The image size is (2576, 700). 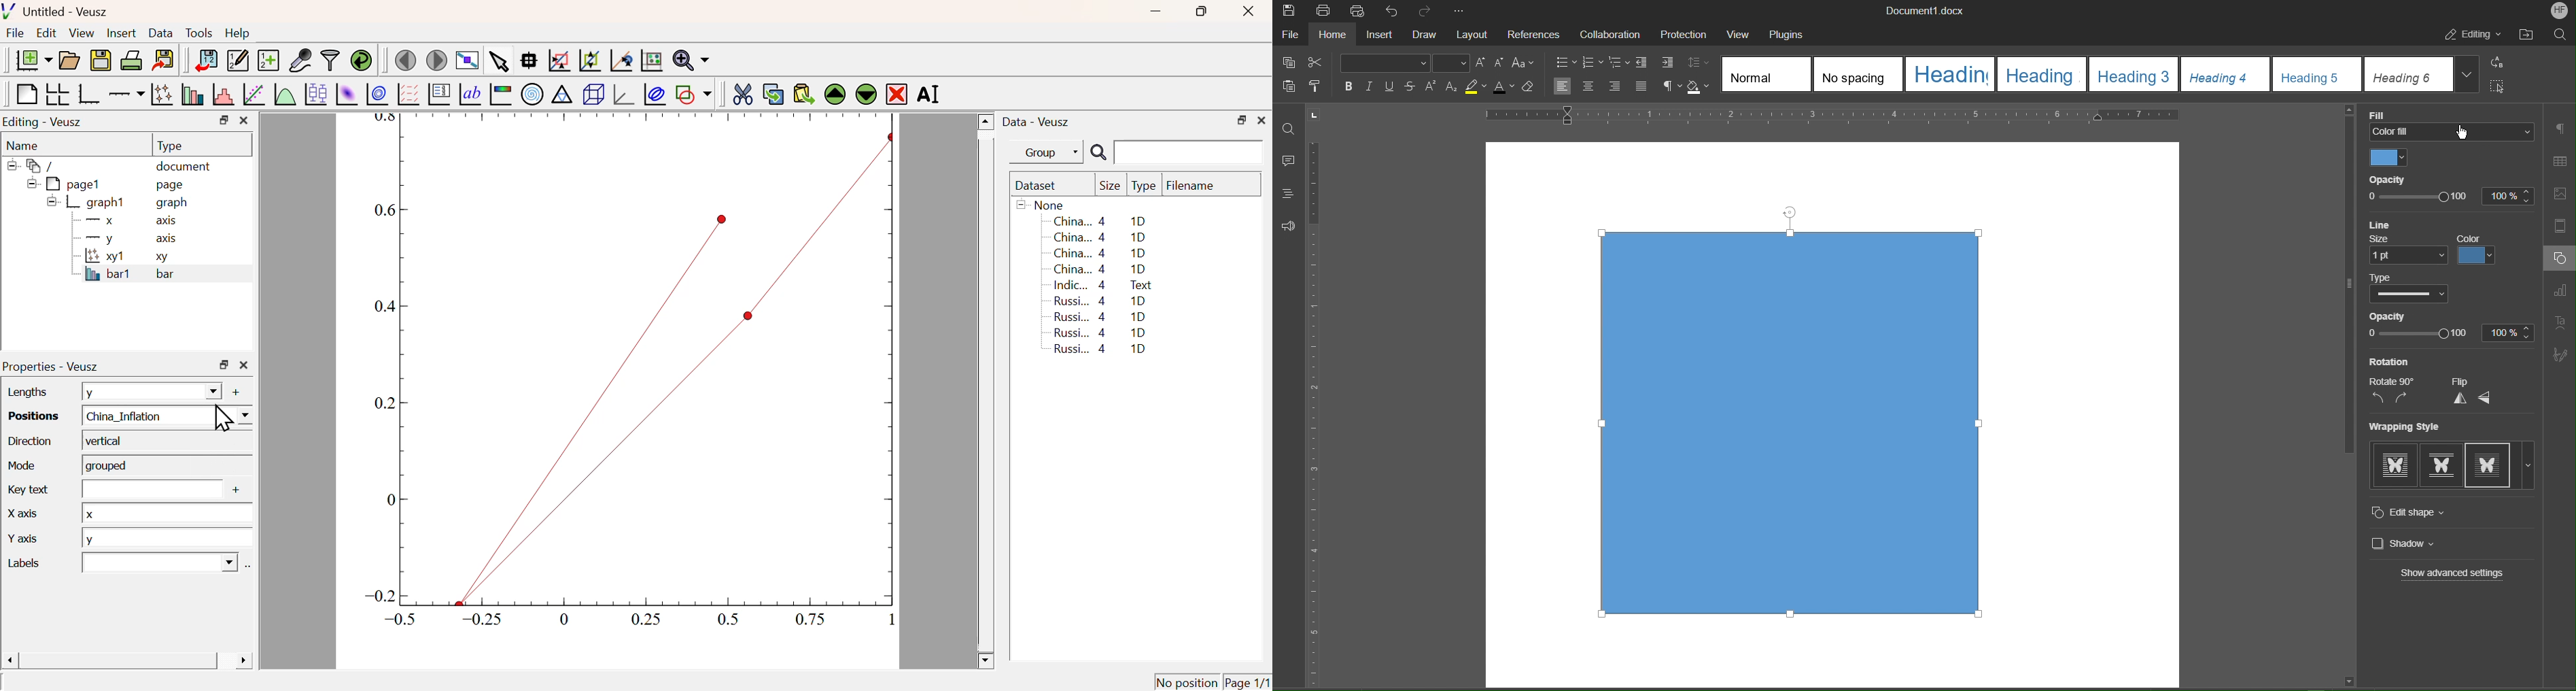 What do you see at coordinates (1616, 87) in the screenshot?
I see `Right Align` at bounding box center [1616, 87].